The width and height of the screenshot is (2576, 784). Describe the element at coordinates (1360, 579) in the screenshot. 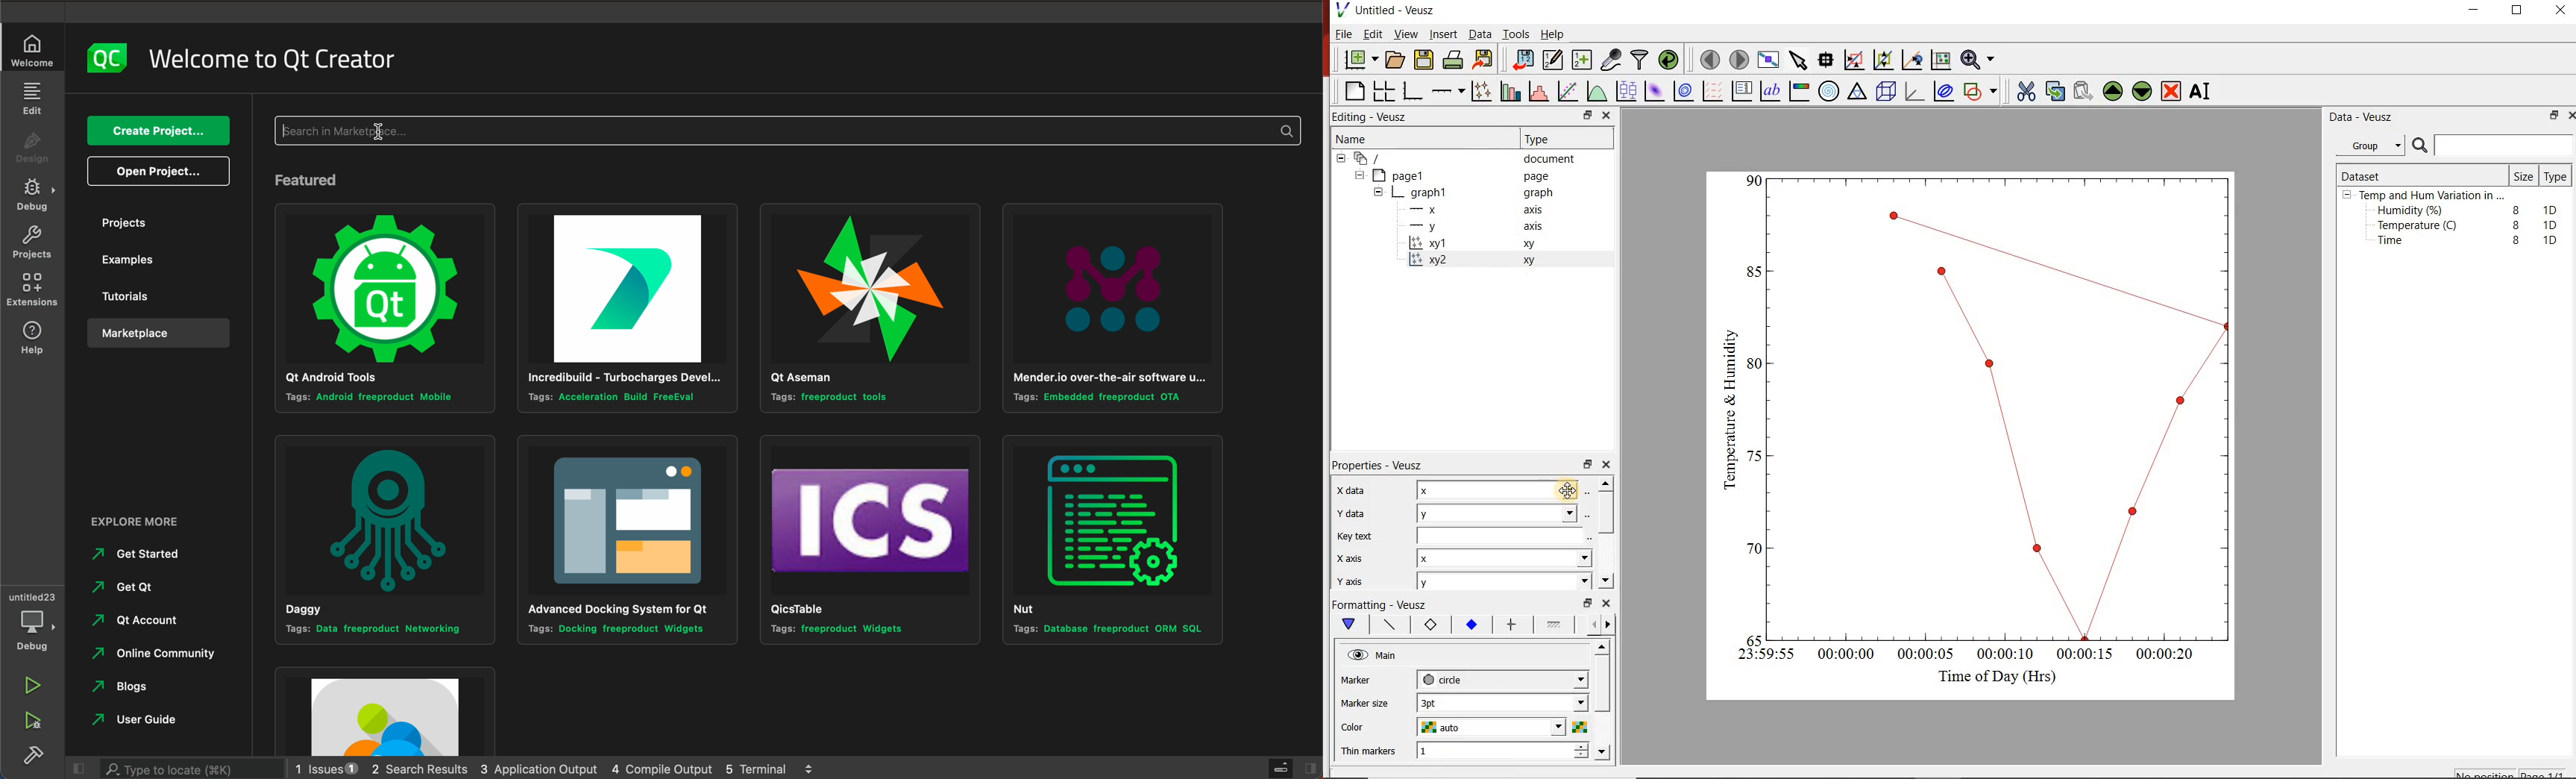

I see `y axis` at that location.